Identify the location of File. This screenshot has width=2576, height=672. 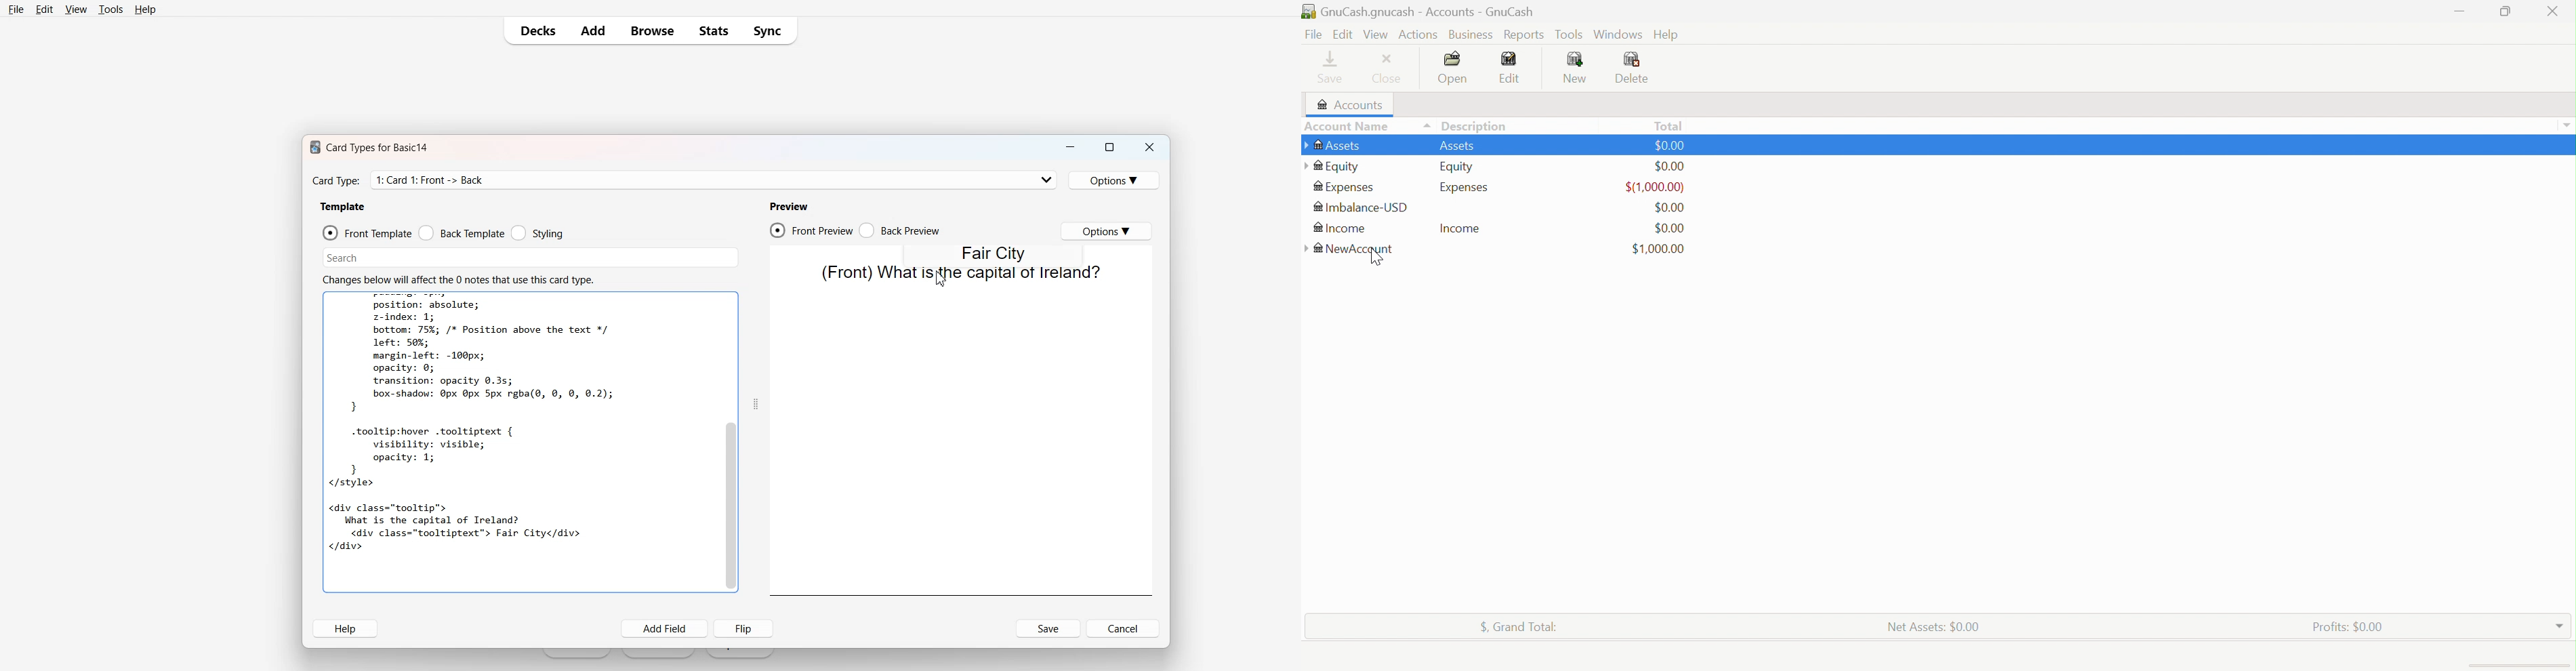
(17, 9).